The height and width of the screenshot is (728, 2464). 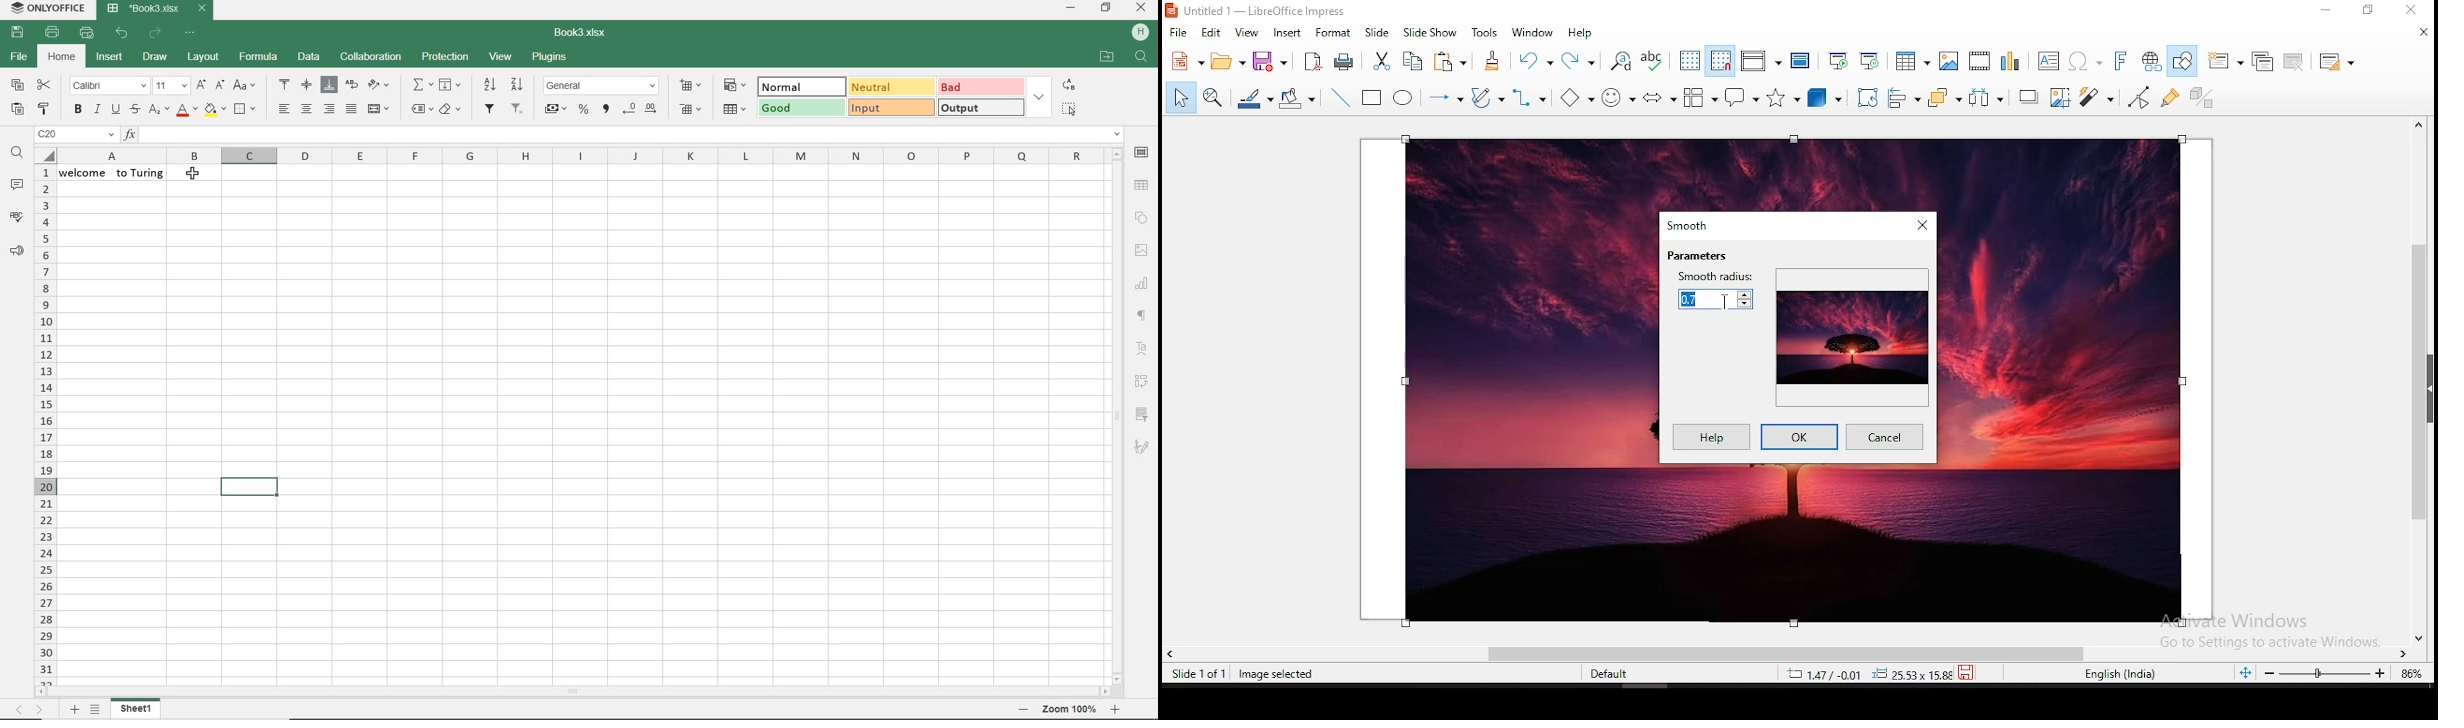 What do you see at coordinates (981, 108) in the screenshot?
I see `OUTPUT` at bounding box center [981, 108].